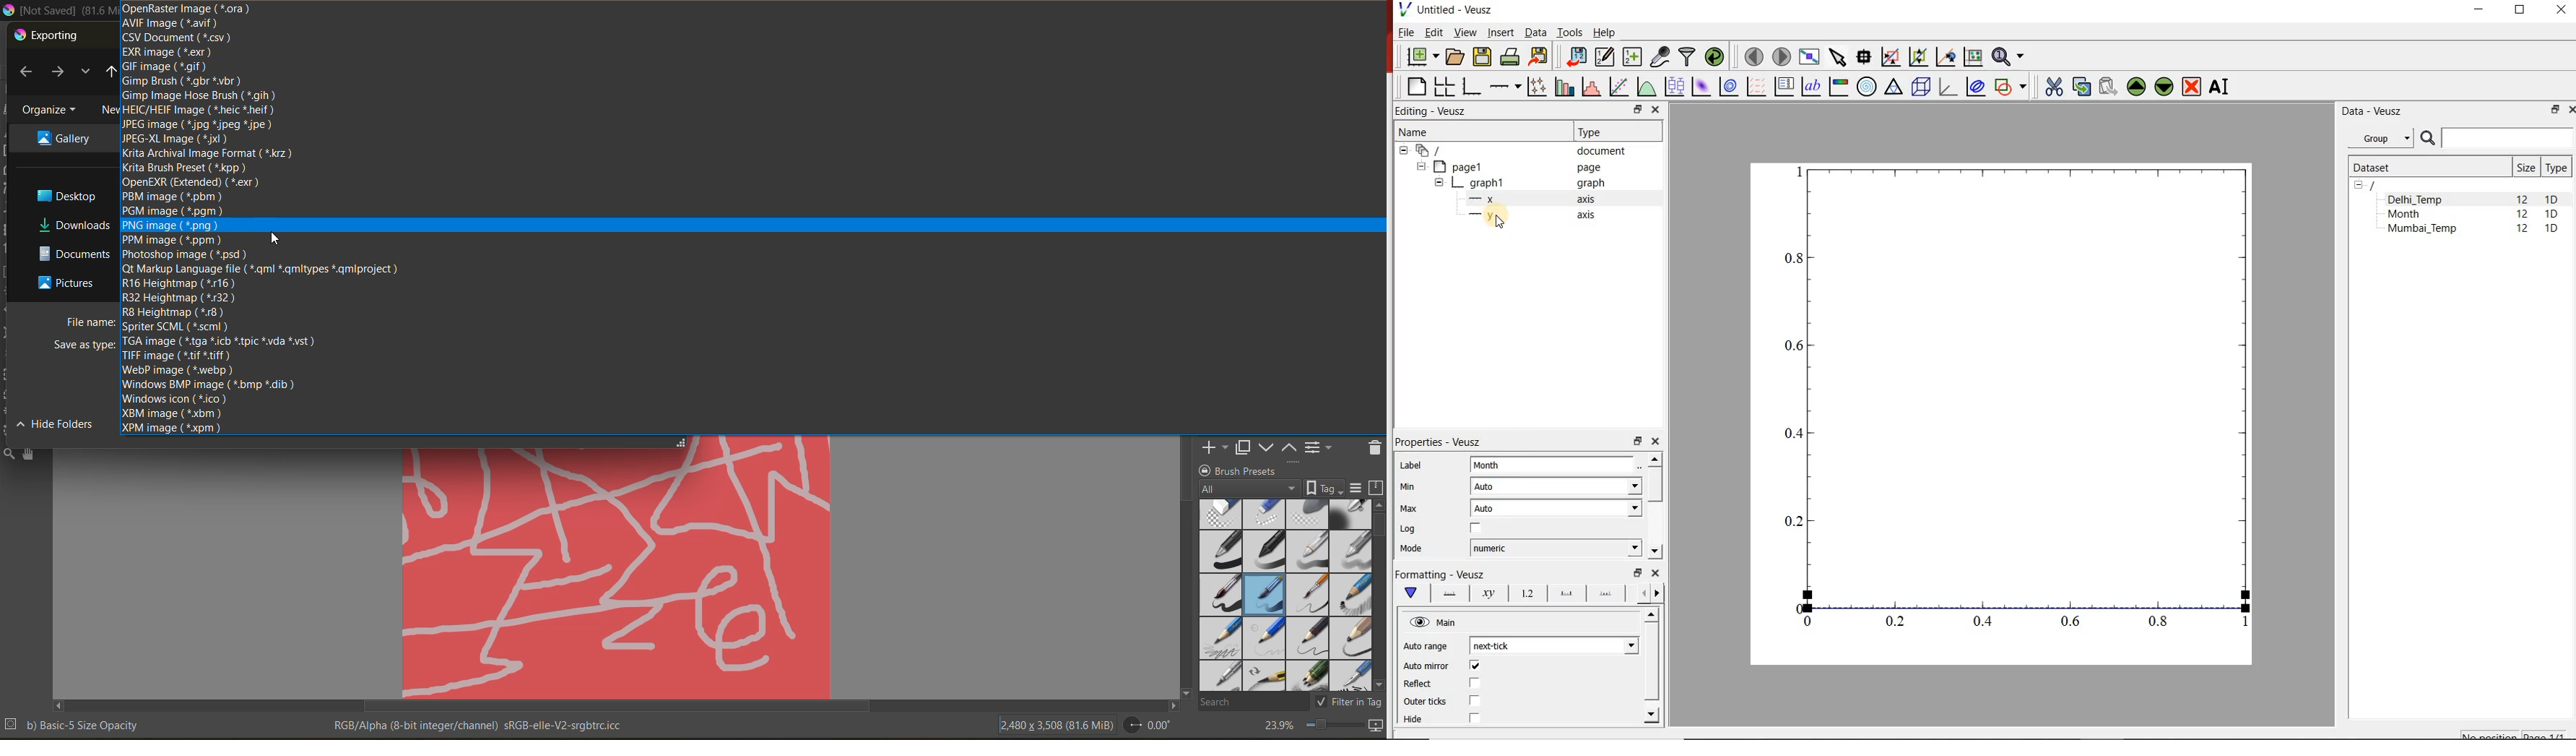 The height and width of the screenshot is (756, 2576). Describe the element at coordinates (60, 423) in the screenshot. I see `hide folders` at that location.